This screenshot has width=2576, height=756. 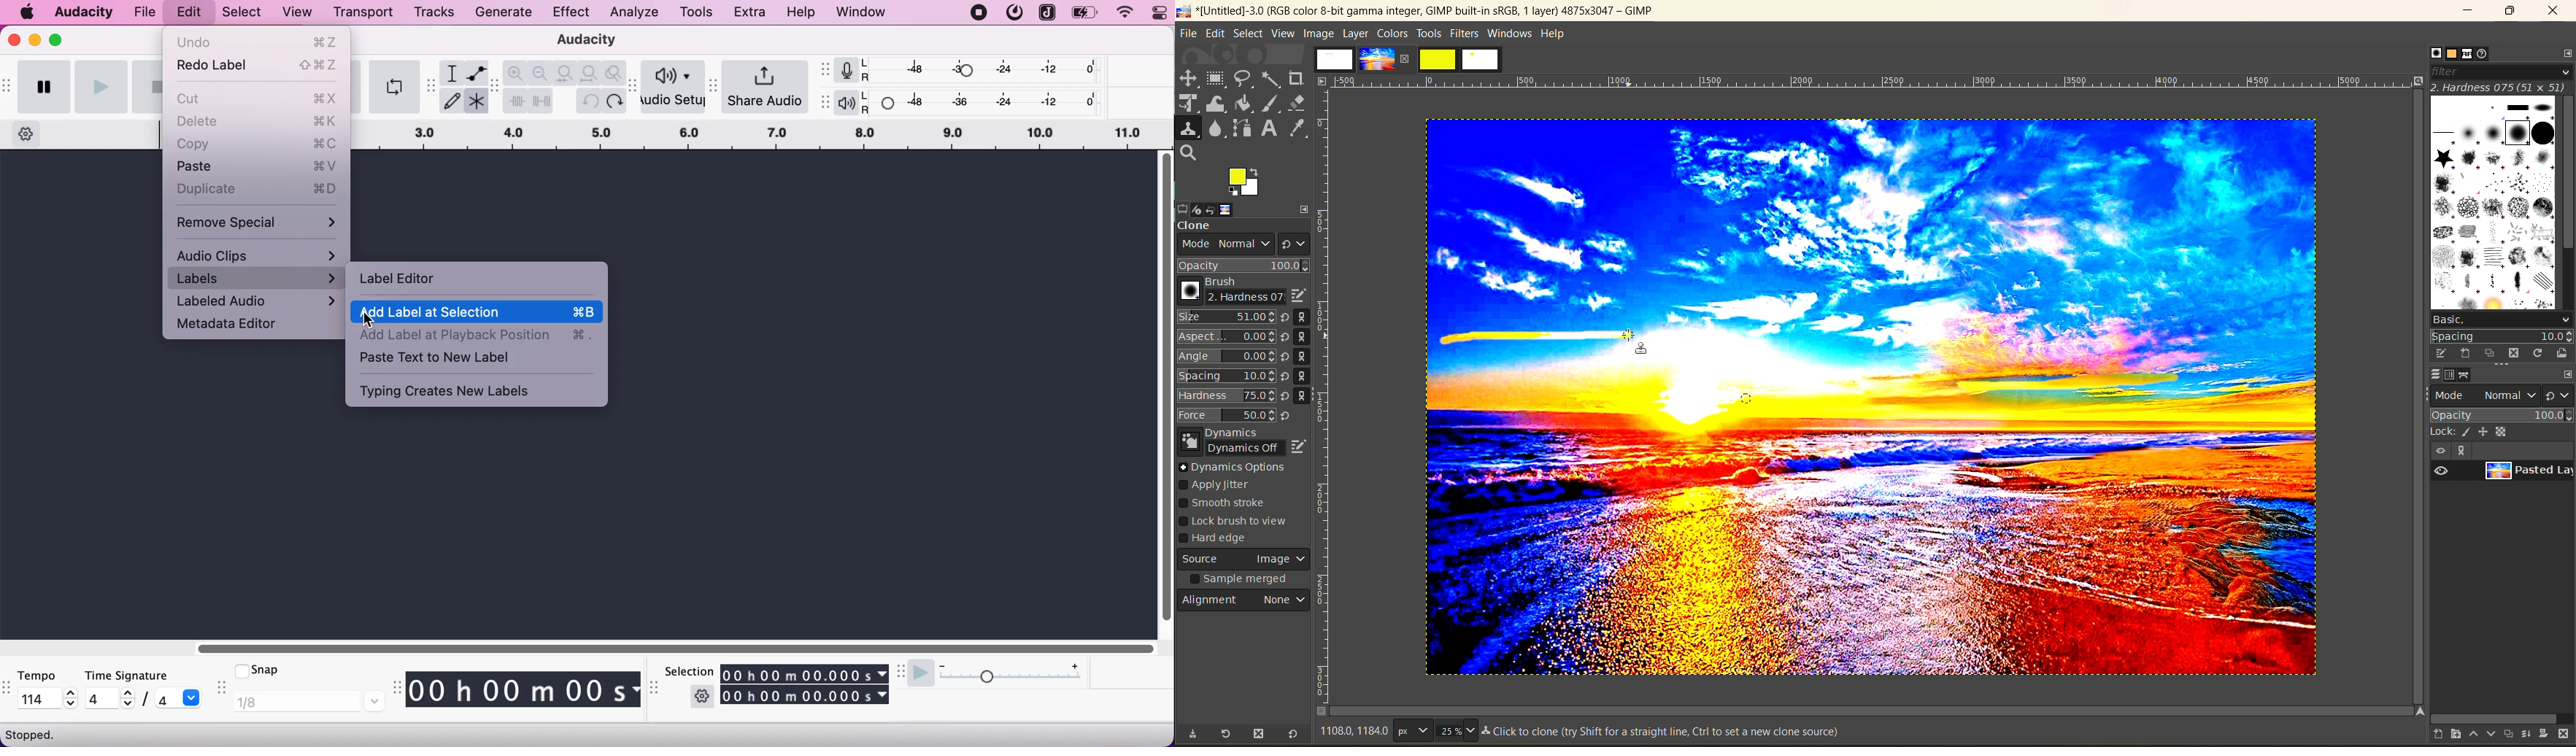 What do you see at coordinates (126, 705) in the screenshot?
I see `decrease` at bounding box center [126, 705].